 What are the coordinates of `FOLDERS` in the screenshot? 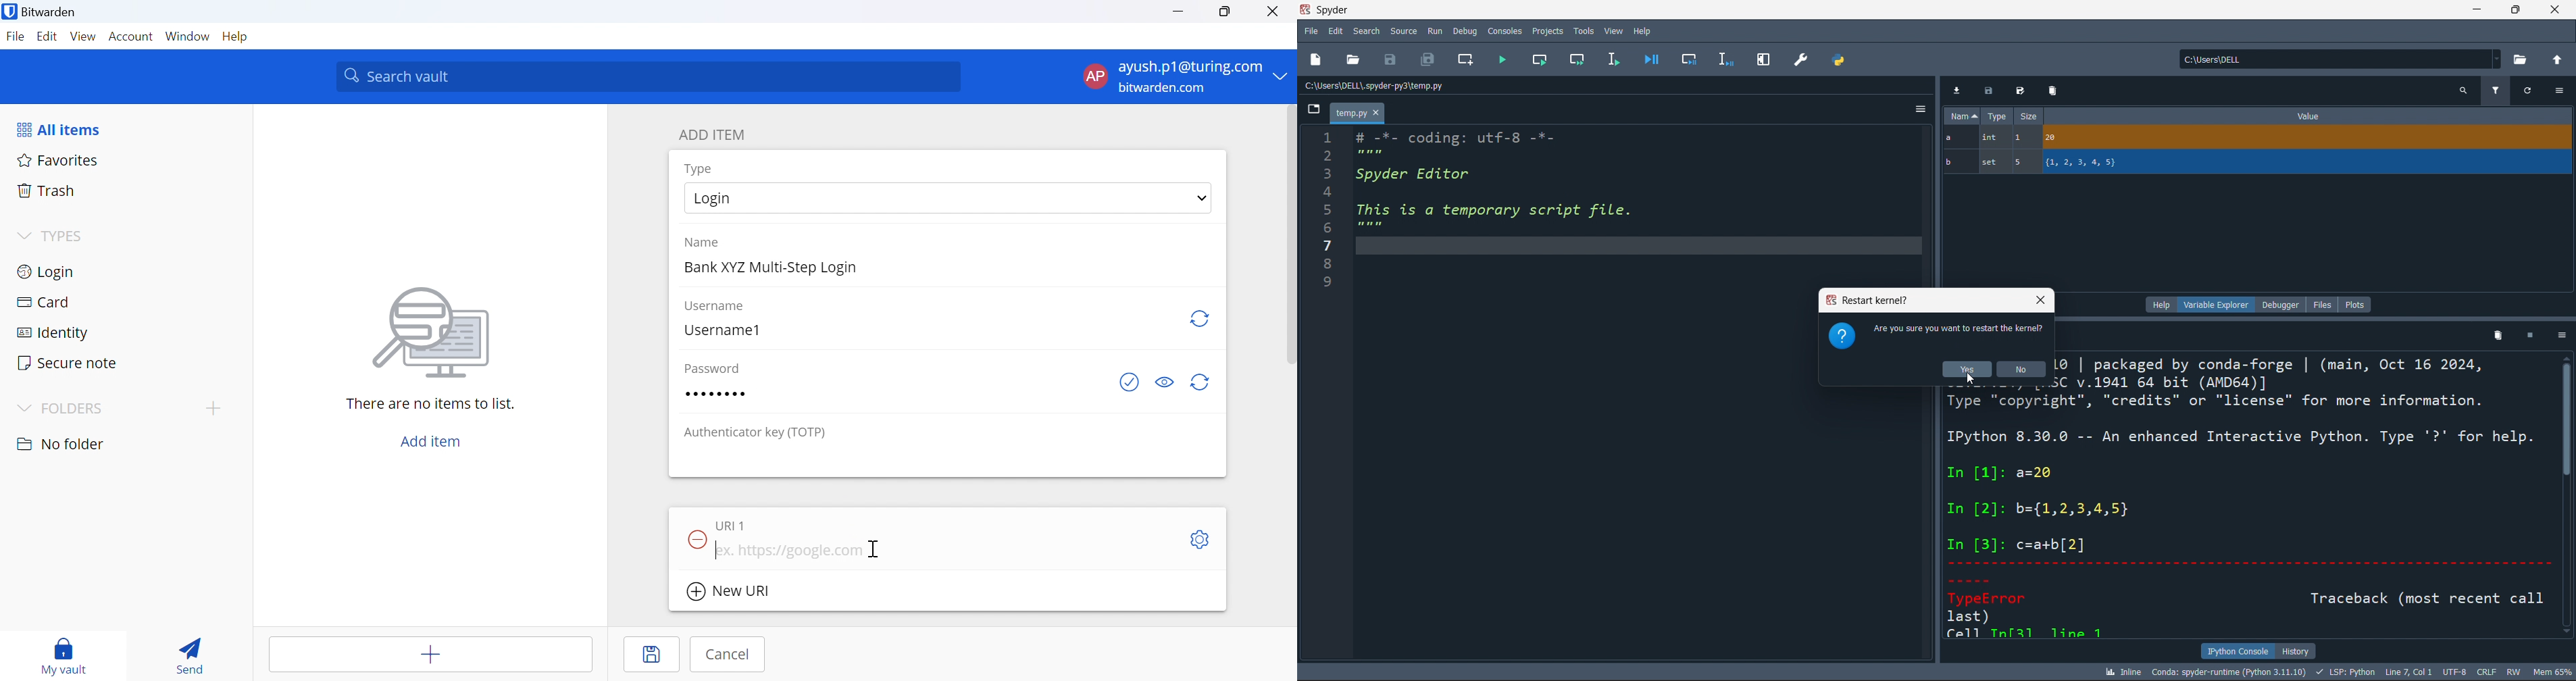 It's located at (79, 409).